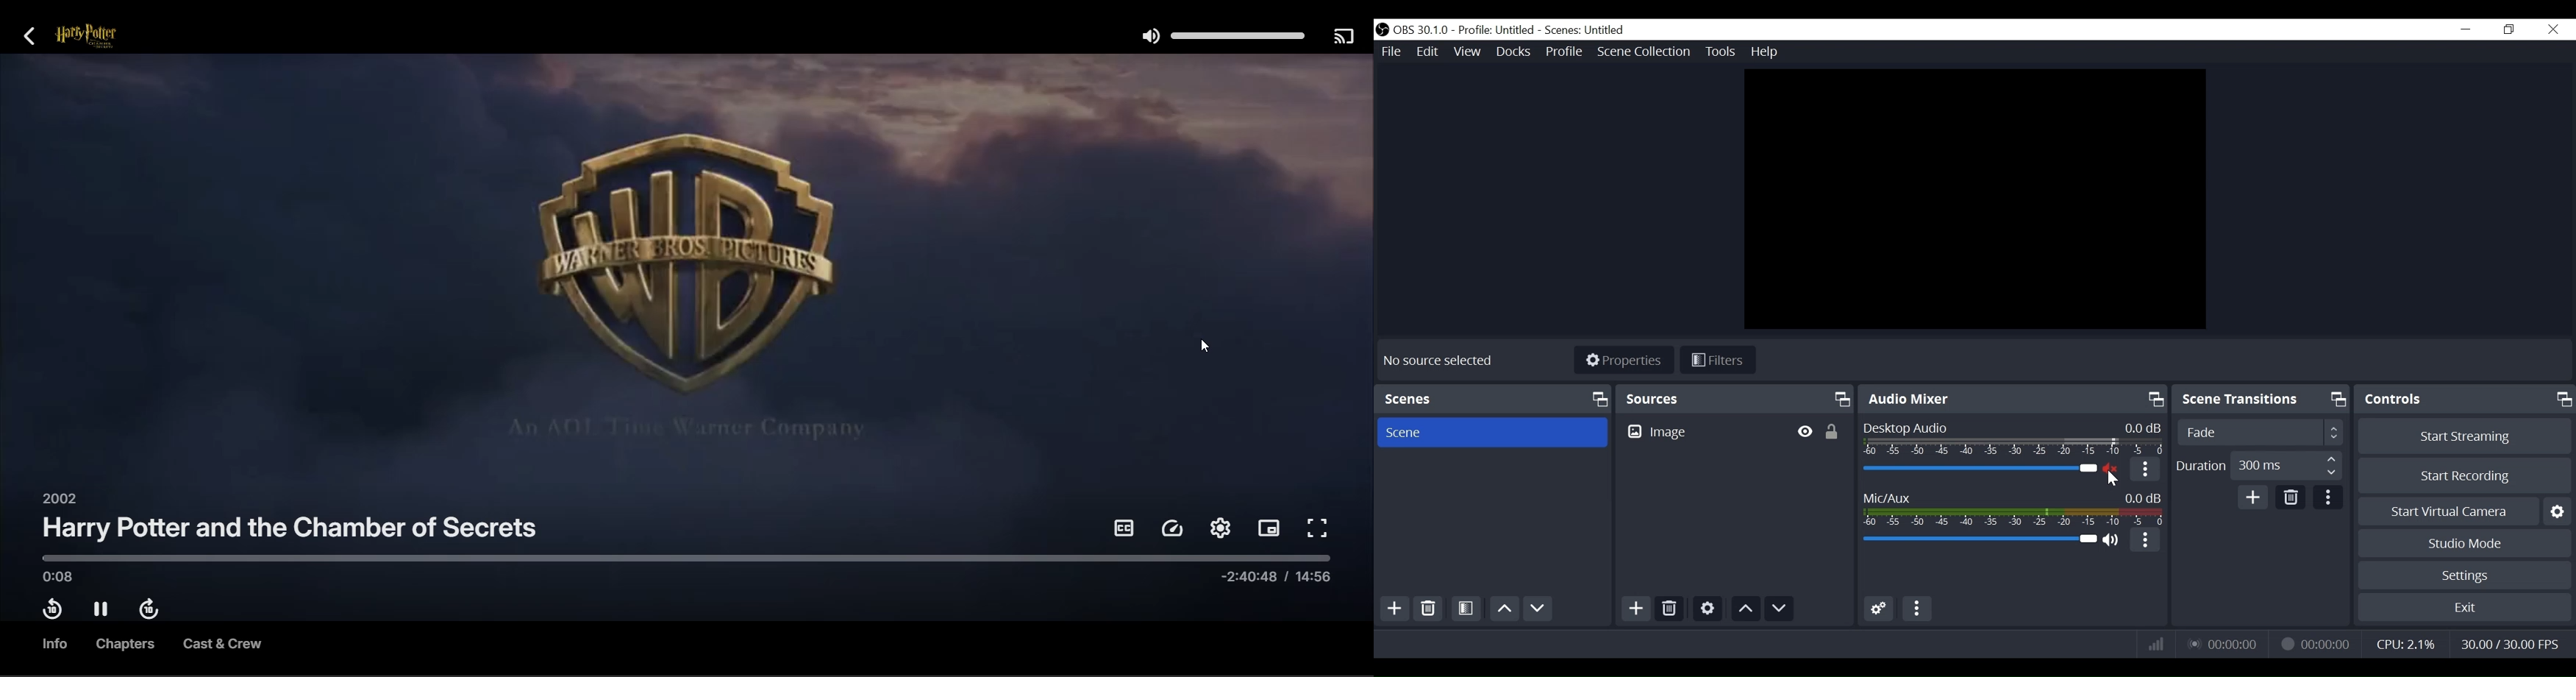  What do you see at coordinates (2113, 471) in the screenshot?
I see `Audio Muted` at bounding box center [2113, 471].